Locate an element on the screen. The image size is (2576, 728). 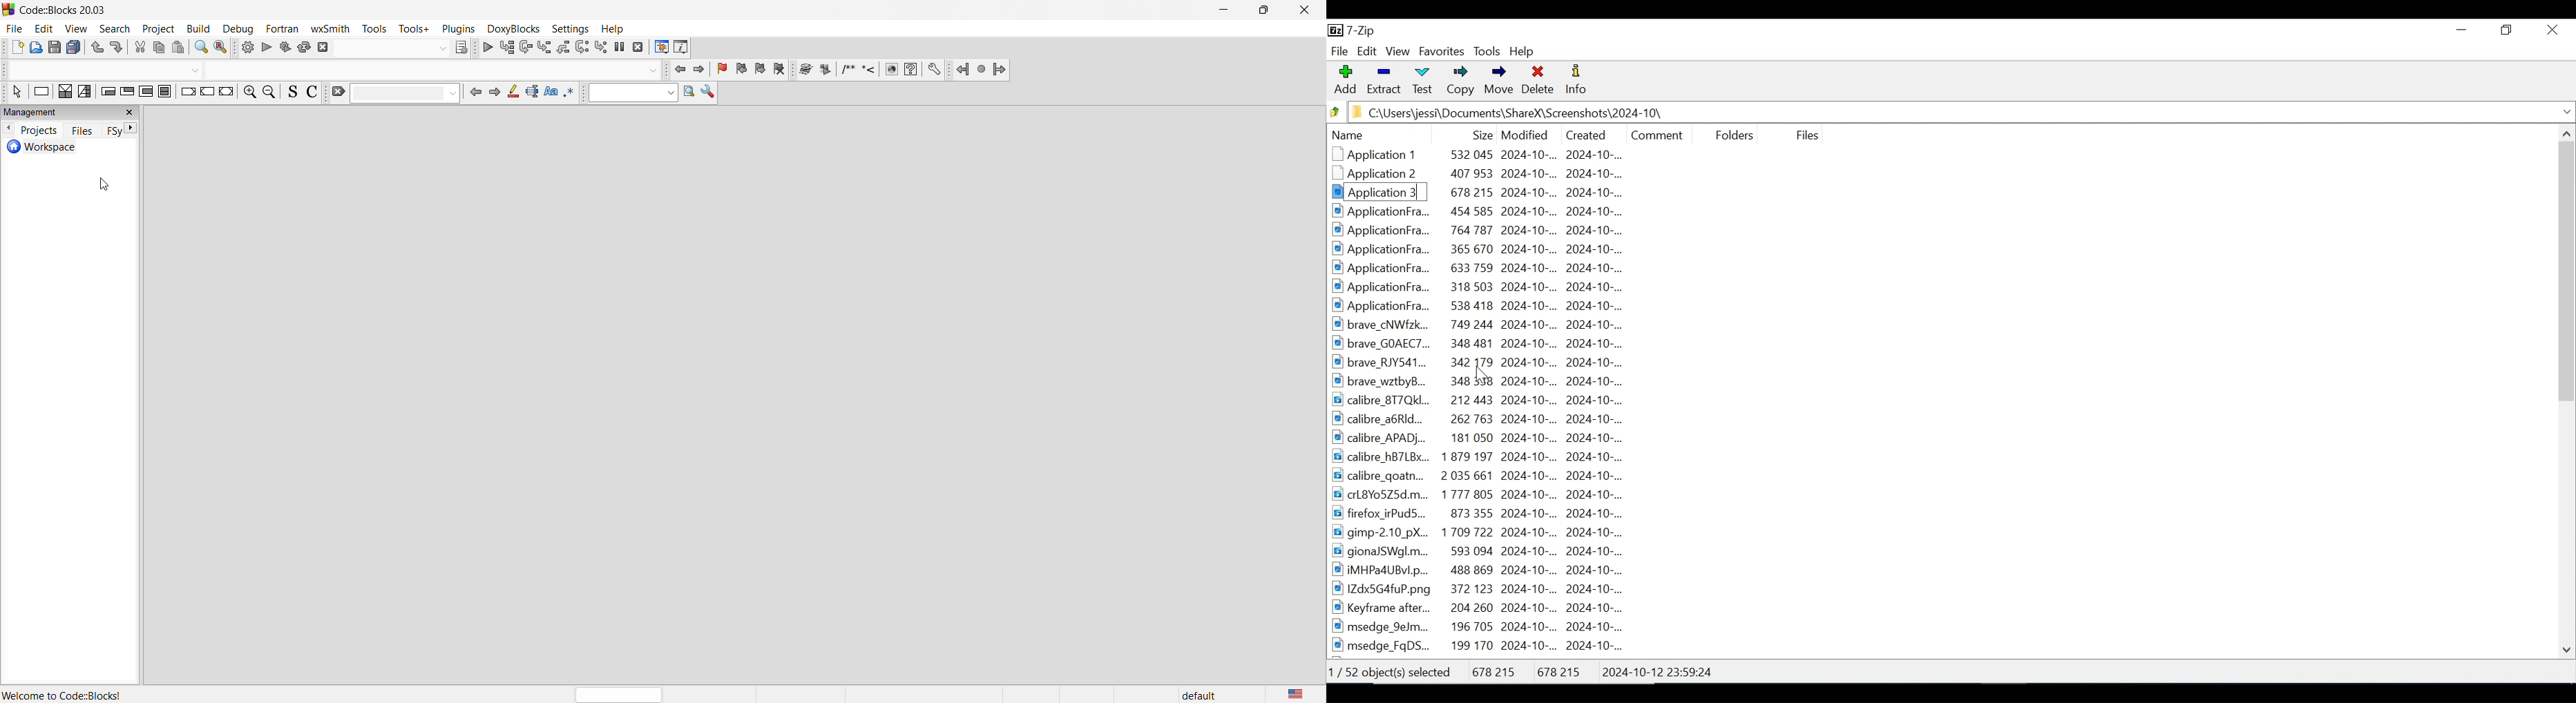
management is located at coordinates (71, 112).